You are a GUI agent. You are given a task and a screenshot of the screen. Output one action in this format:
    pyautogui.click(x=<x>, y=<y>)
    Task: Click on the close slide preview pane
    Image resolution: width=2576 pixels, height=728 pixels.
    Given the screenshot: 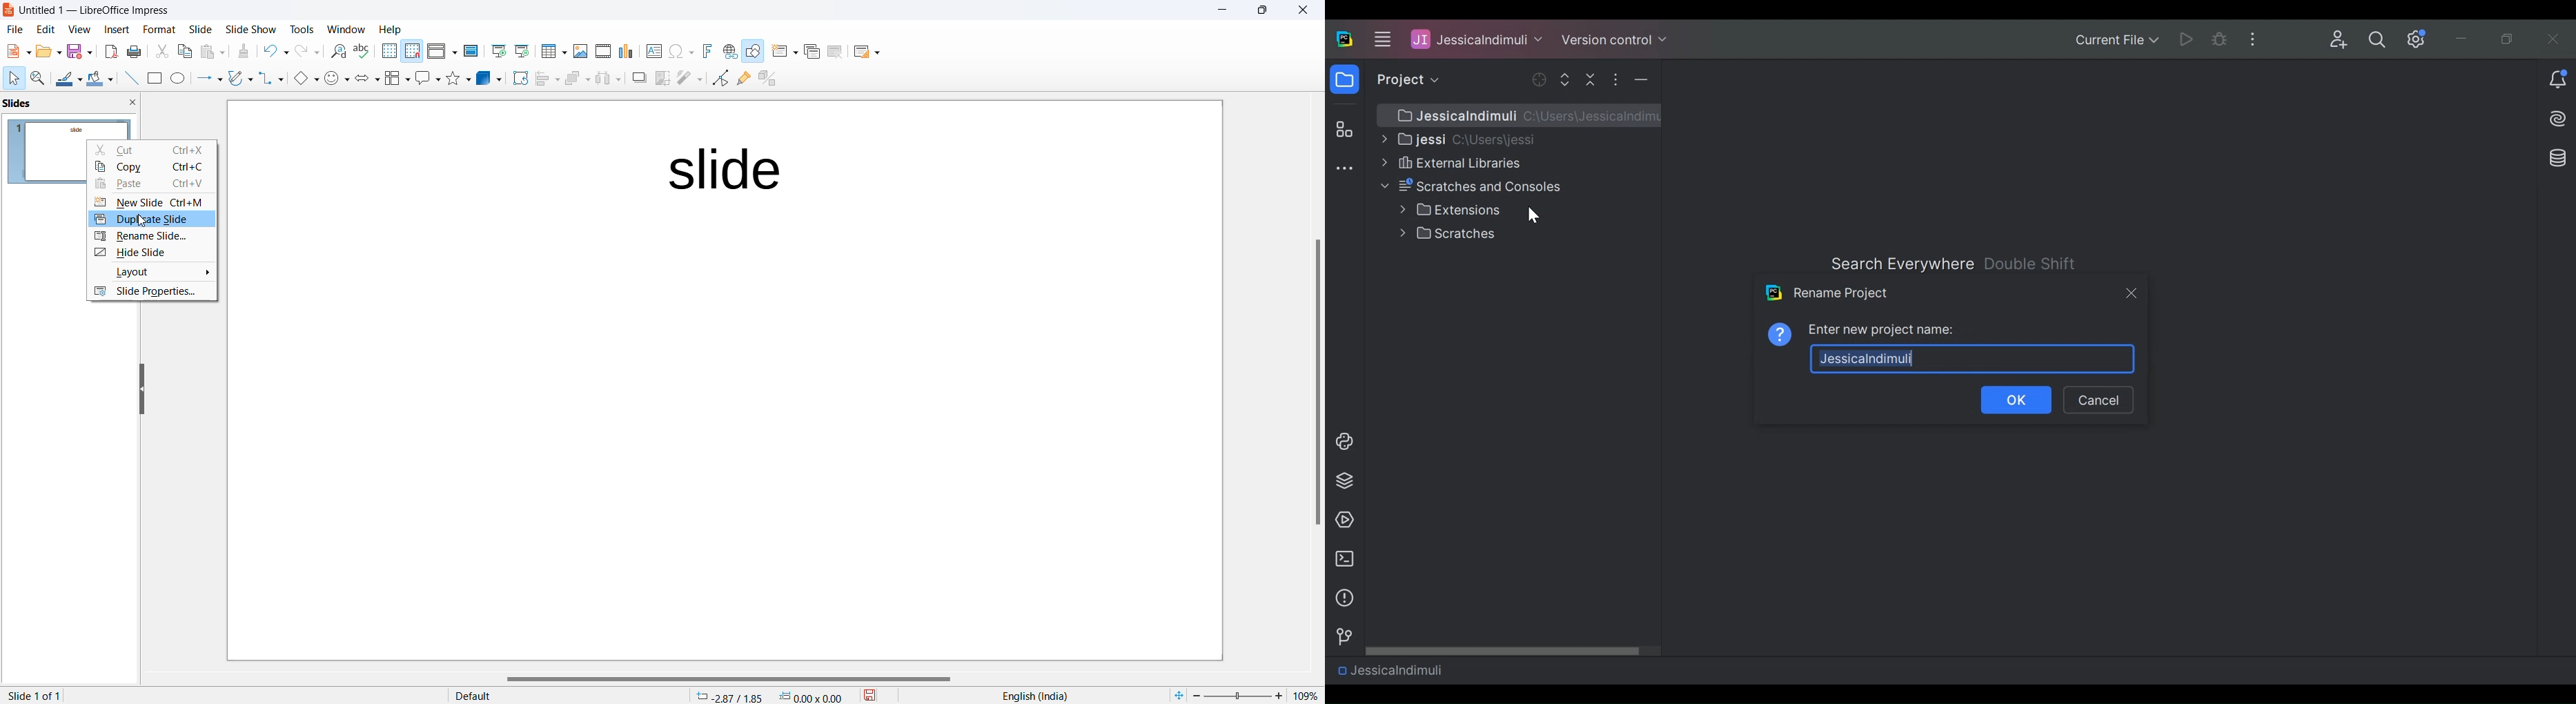 What is the action you would take?
    pyautogui.click(x=135, y=104)
    